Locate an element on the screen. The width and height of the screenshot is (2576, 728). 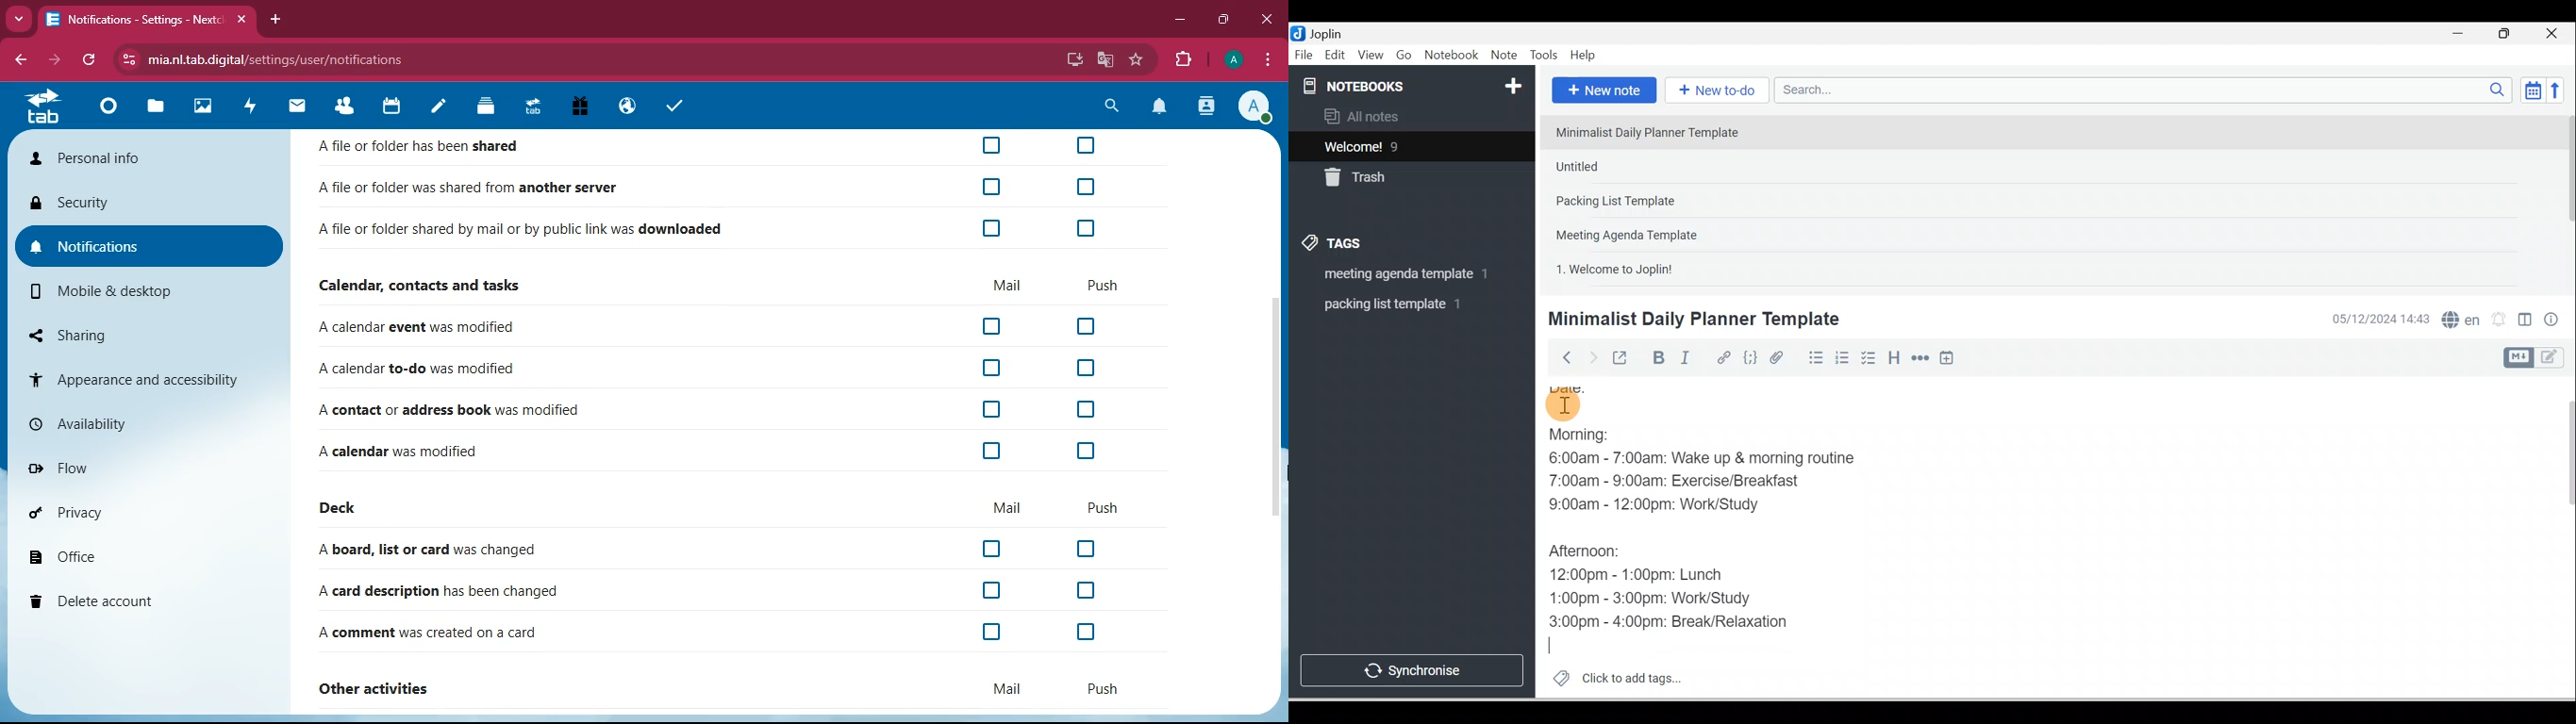
activity is located at coordinates (1207, 107).